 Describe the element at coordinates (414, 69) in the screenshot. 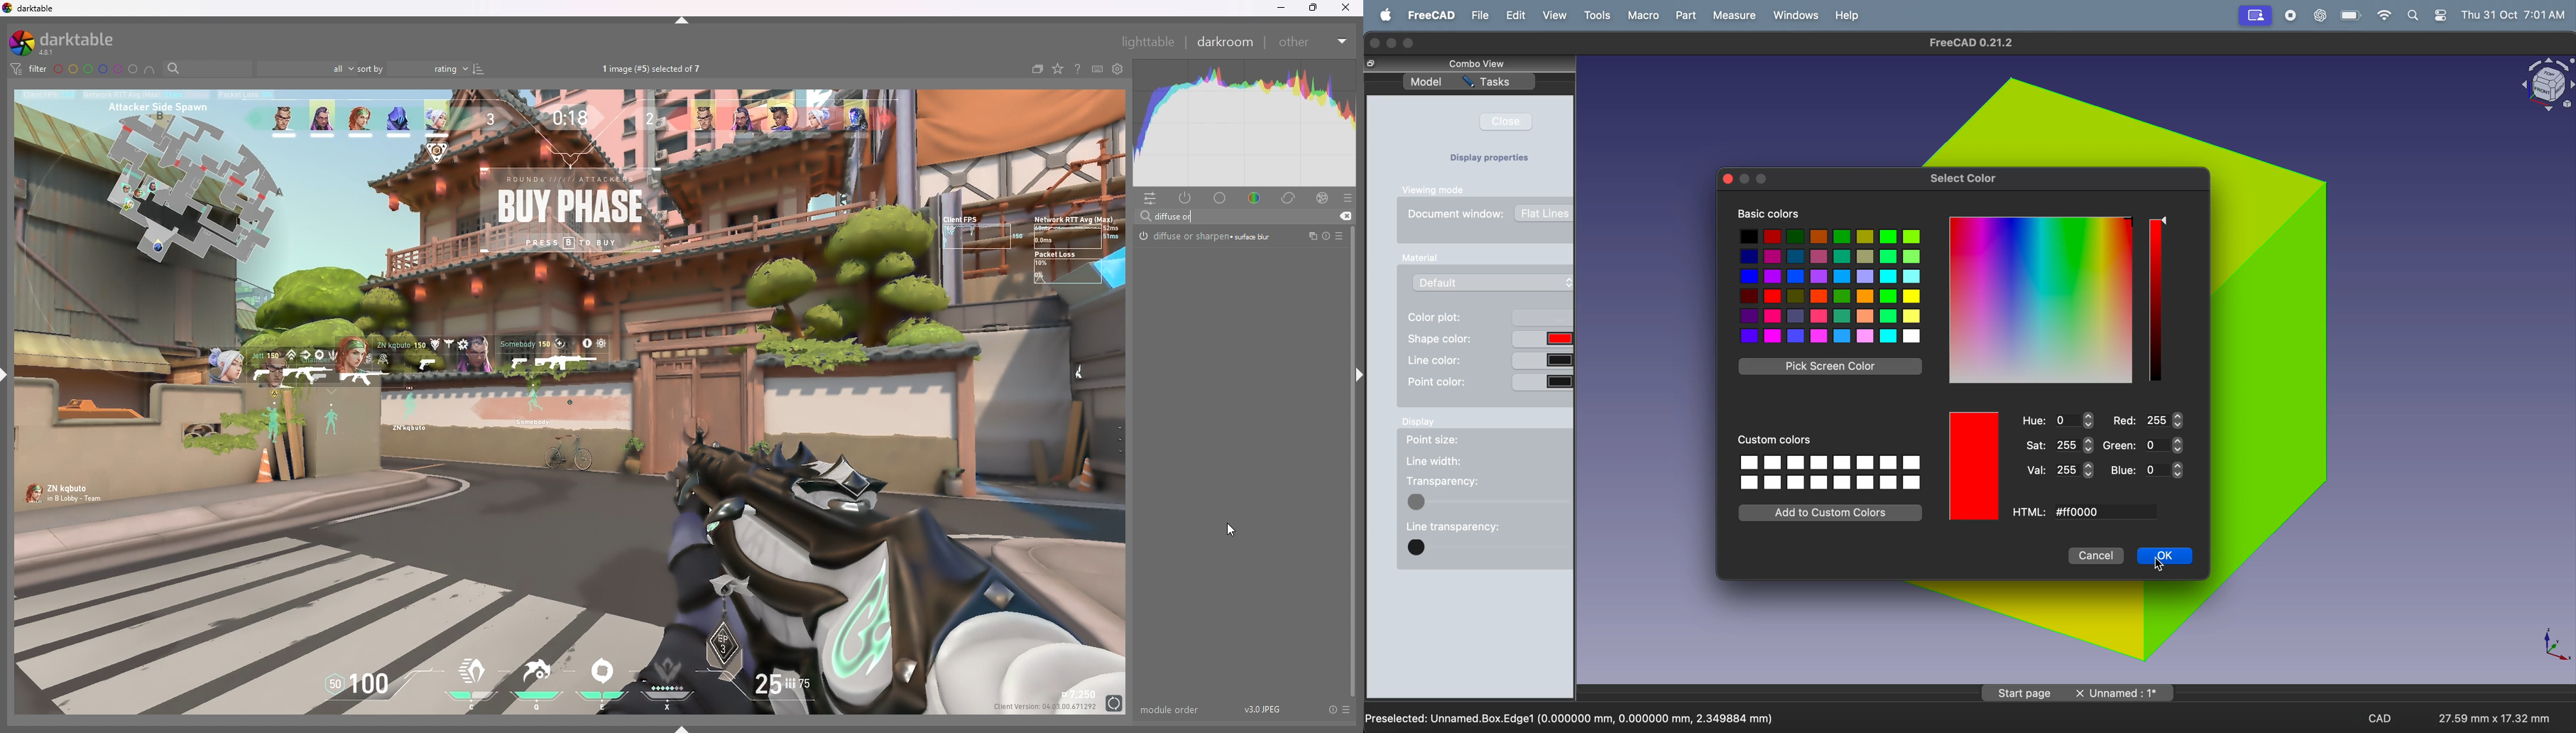

I see `sort by` at that location.